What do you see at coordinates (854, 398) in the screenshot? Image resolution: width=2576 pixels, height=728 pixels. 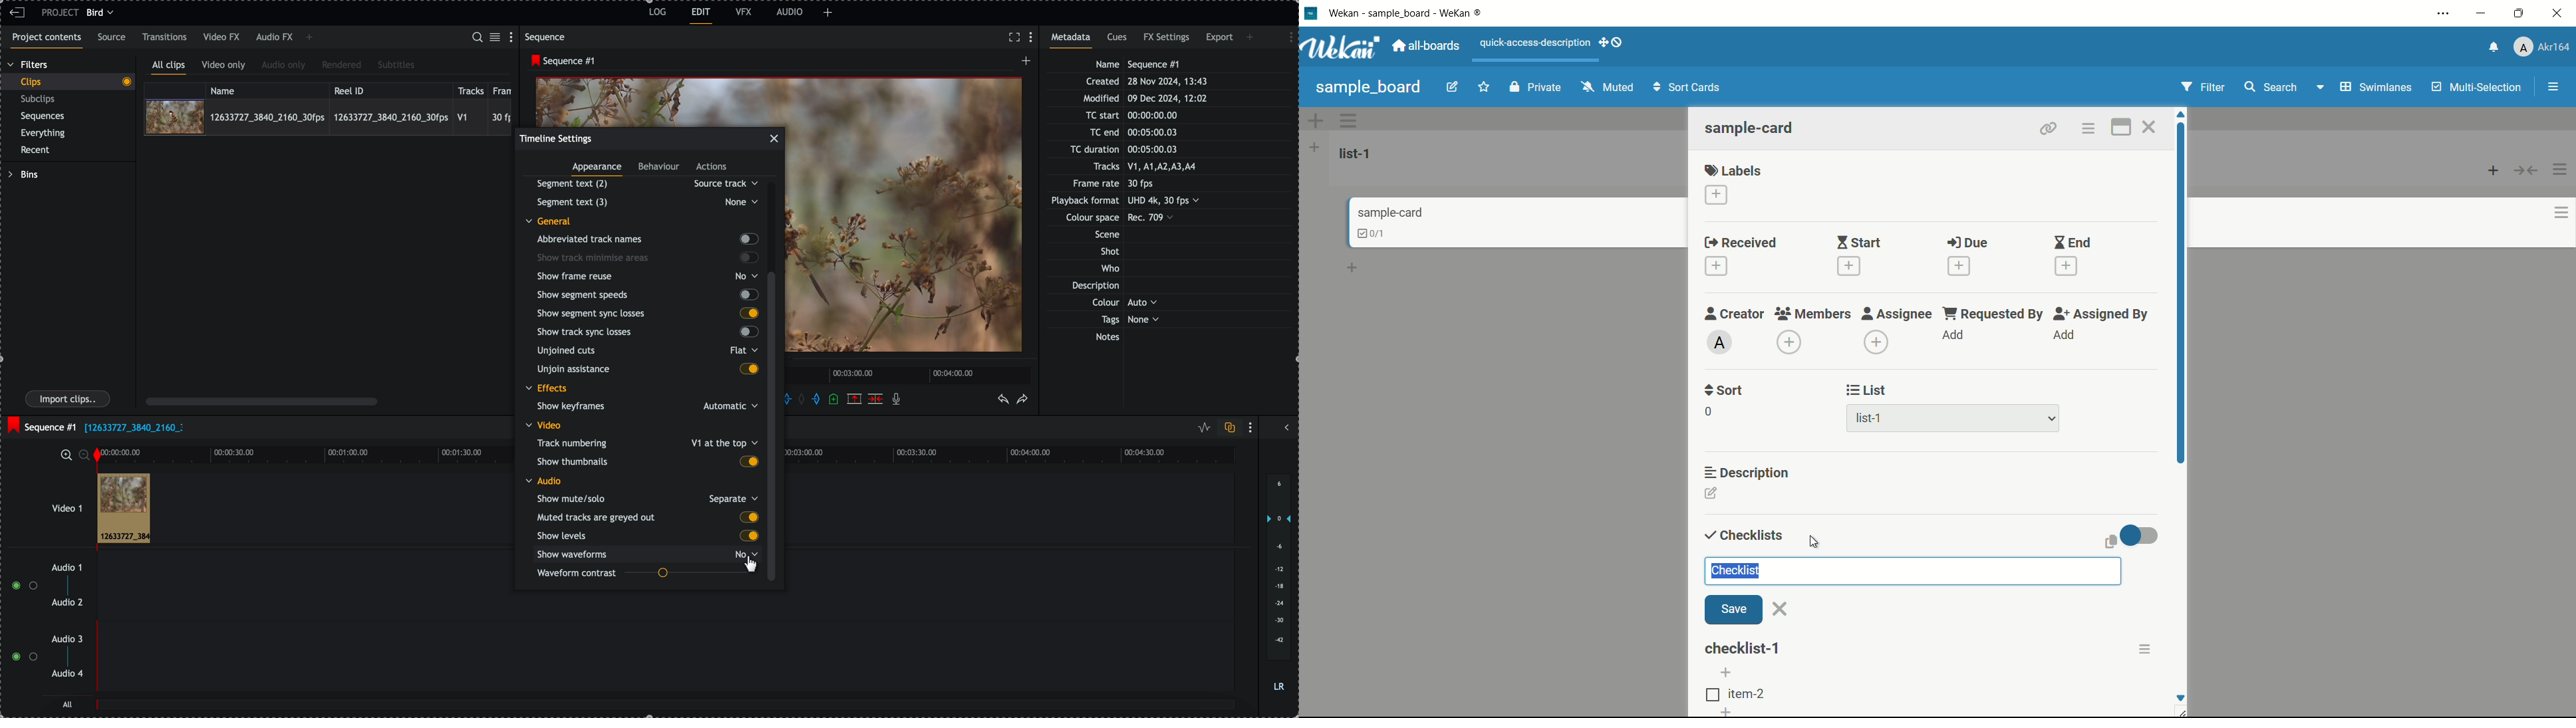 I see `remove the marked section` at bounding box center [854, 398].